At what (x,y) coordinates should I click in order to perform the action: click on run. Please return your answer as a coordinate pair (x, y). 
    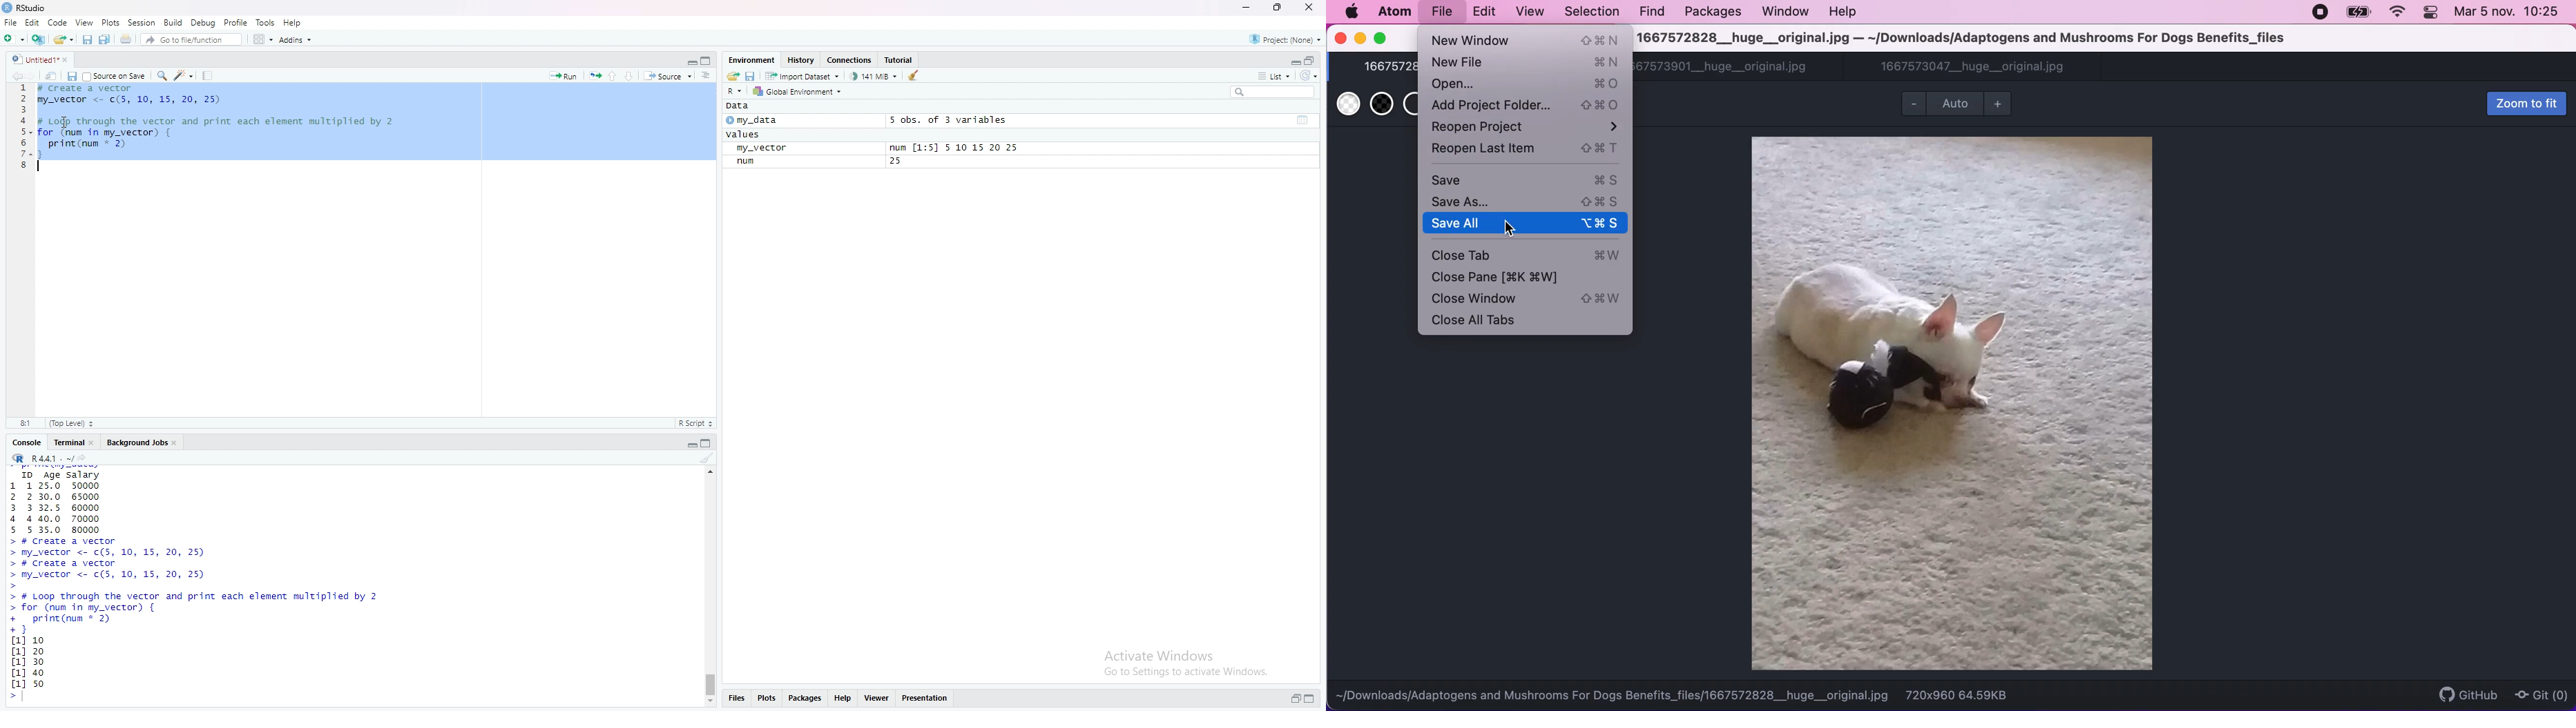
    Looking at the image, I should click on (749, 162).